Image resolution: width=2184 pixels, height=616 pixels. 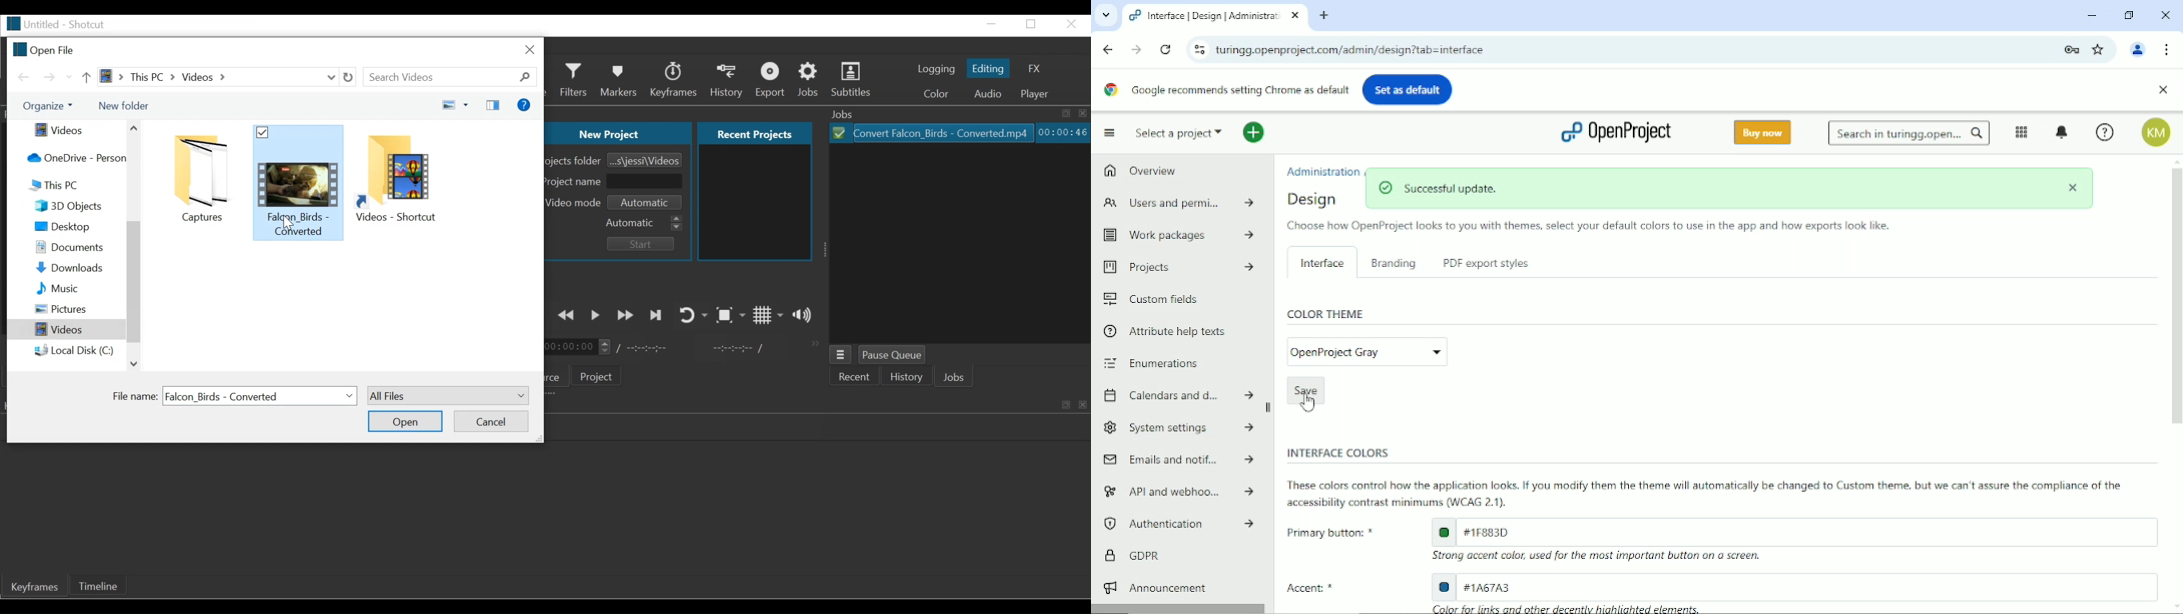 I want to click on folder, so click(x=194, y=176).